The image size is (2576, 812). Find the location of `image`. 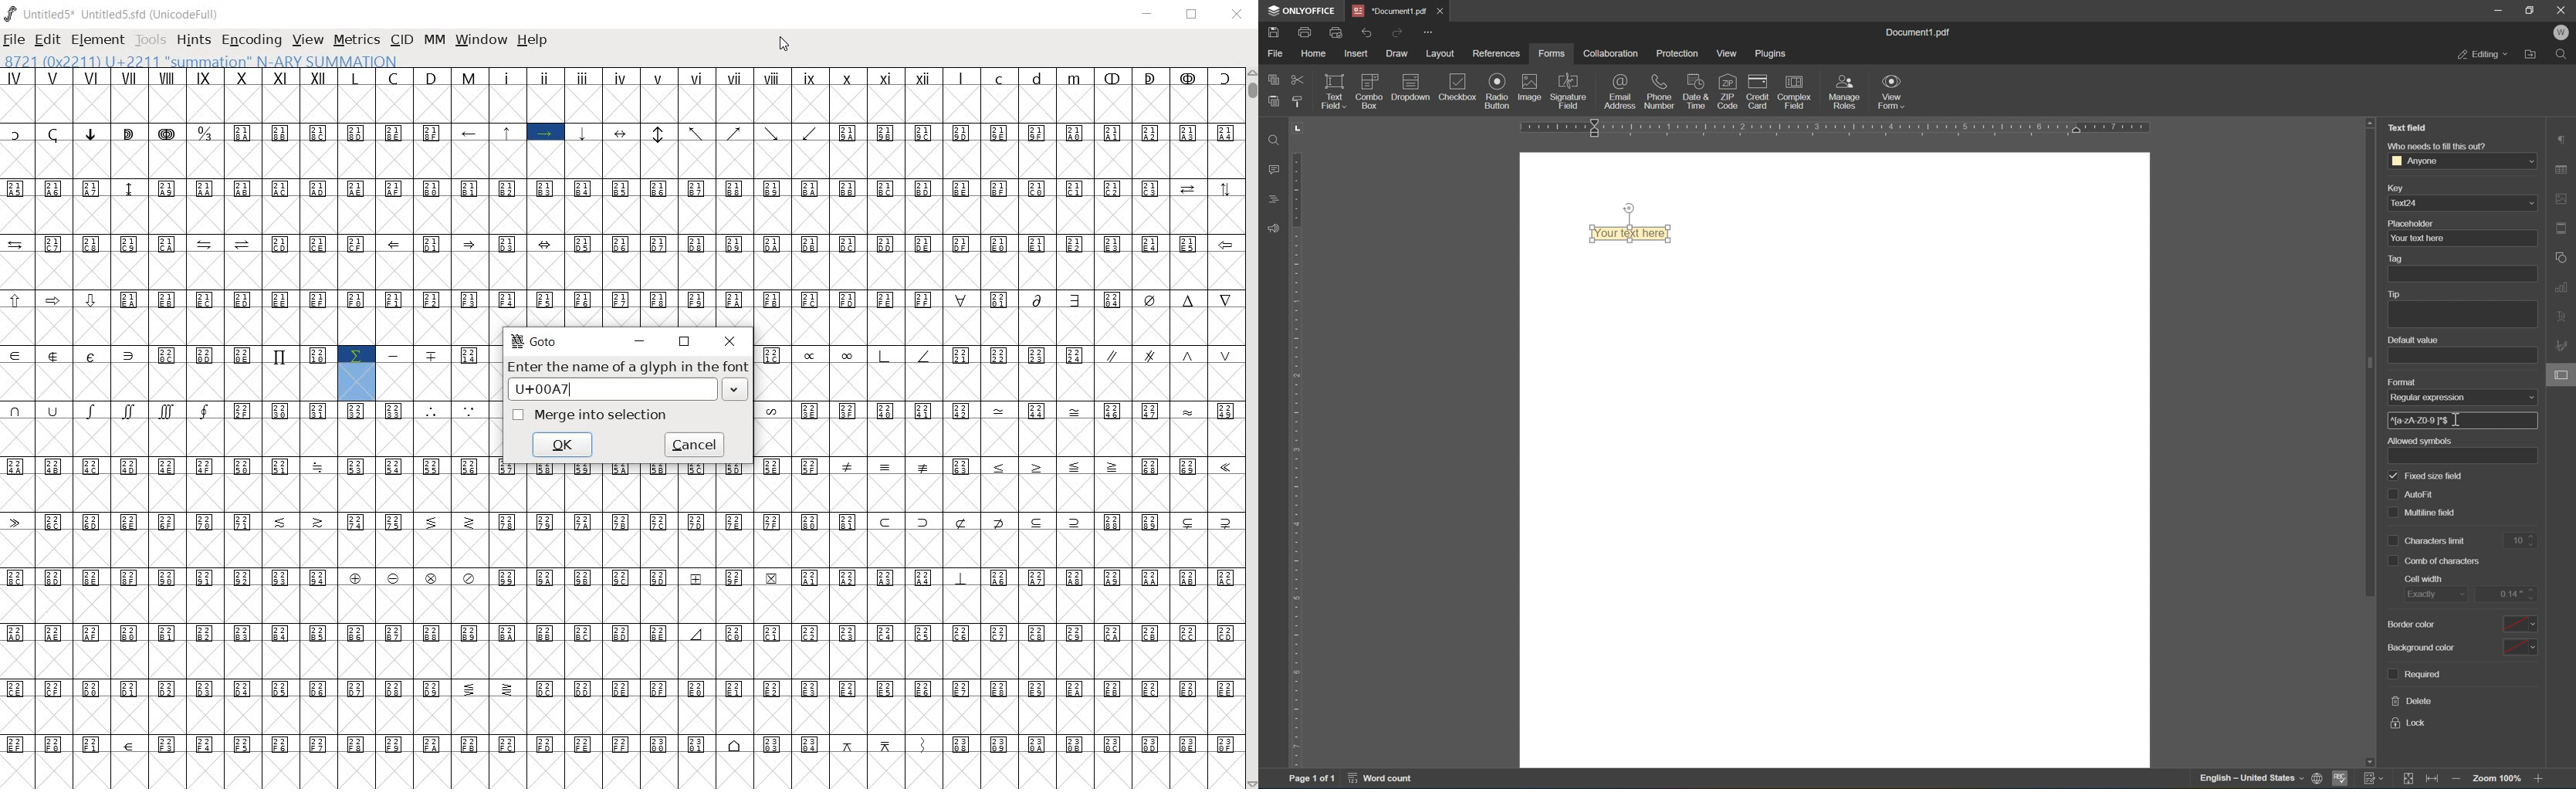

image is located at coordinates (1531, 86).